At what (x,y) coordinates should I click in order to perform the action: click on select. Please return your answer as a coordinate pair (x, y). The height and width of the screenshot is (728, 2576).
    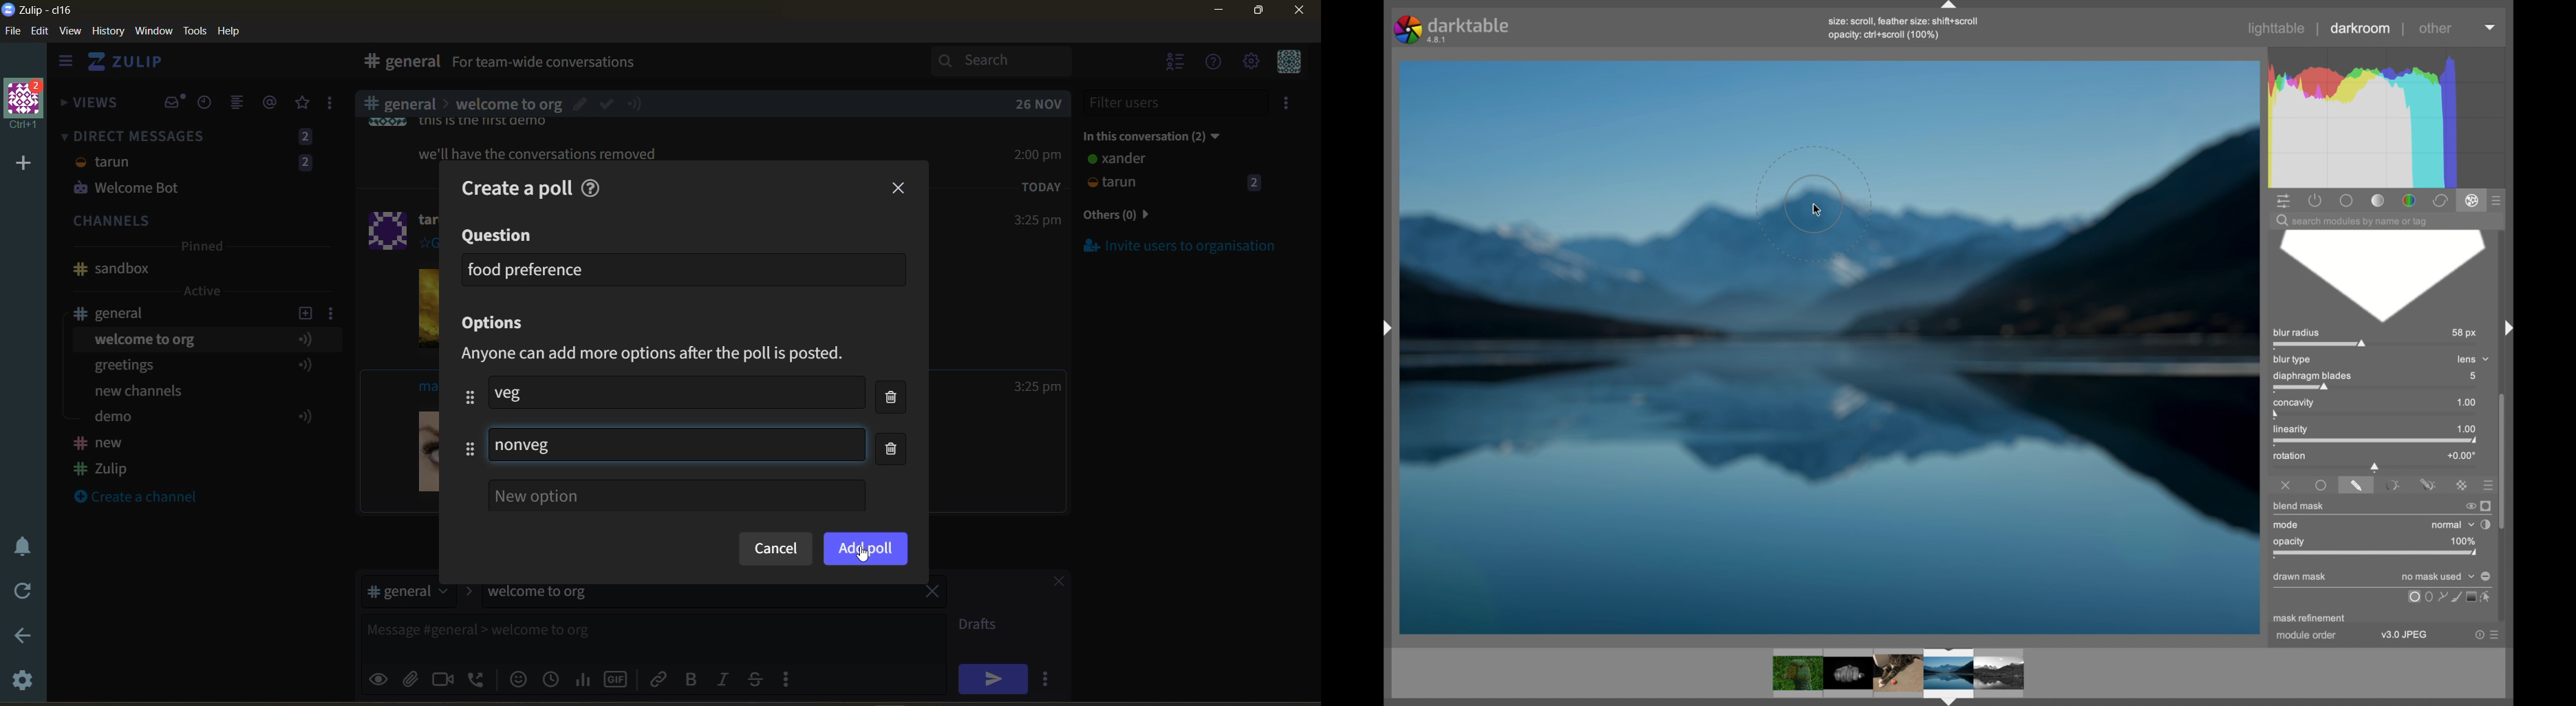
    Looking at the image, I should click on (2490, 598).